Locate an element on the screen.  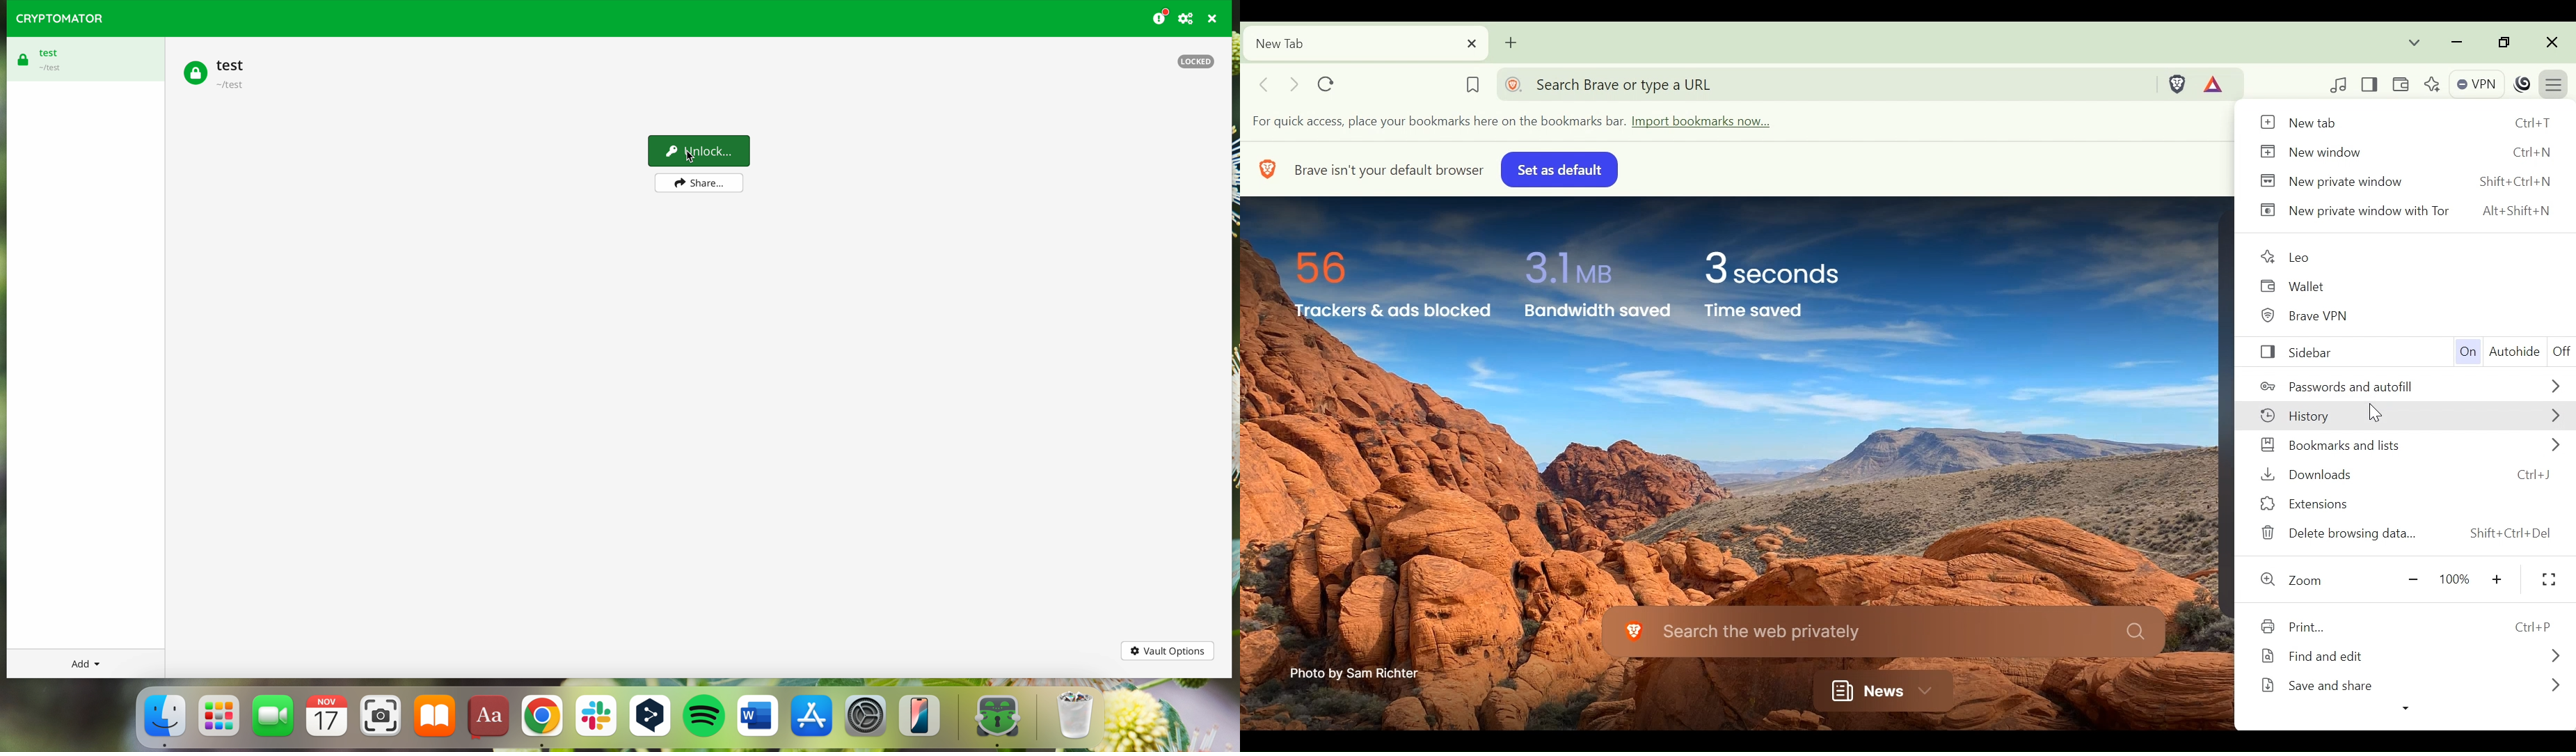
trash is located at coordinates (1073, 719).